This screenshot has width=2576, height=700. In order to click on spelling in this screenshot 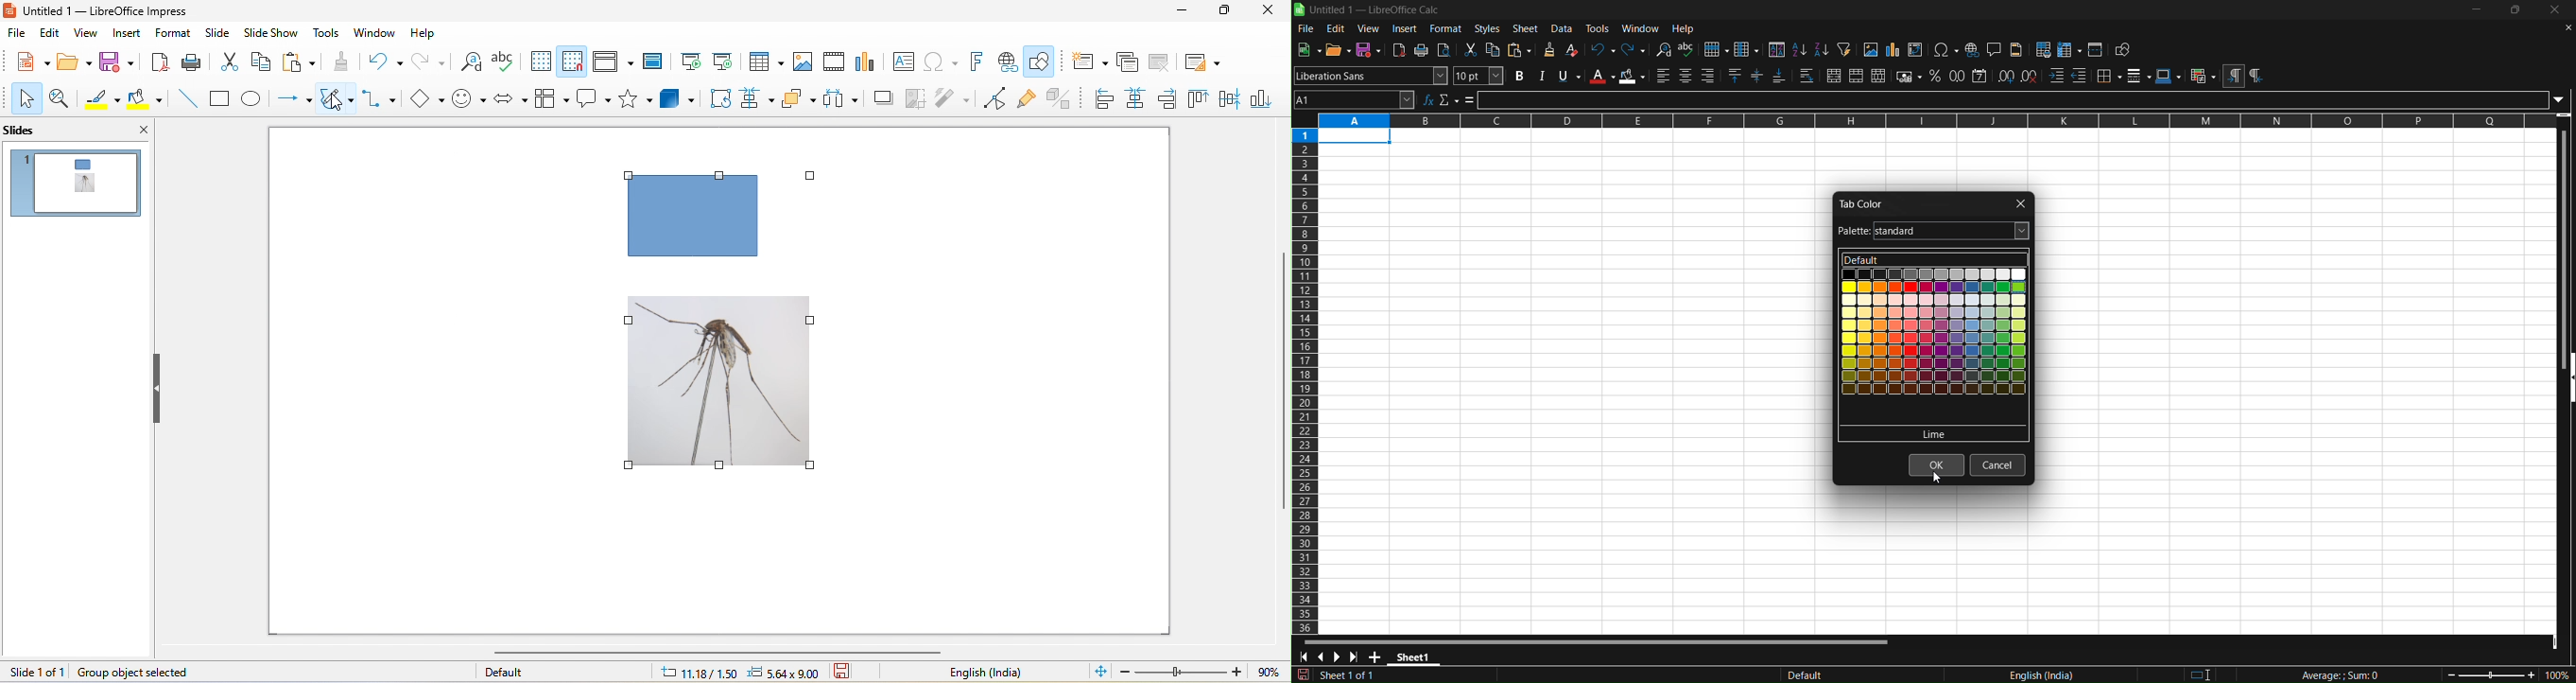, I will do `click(508, 62)`.